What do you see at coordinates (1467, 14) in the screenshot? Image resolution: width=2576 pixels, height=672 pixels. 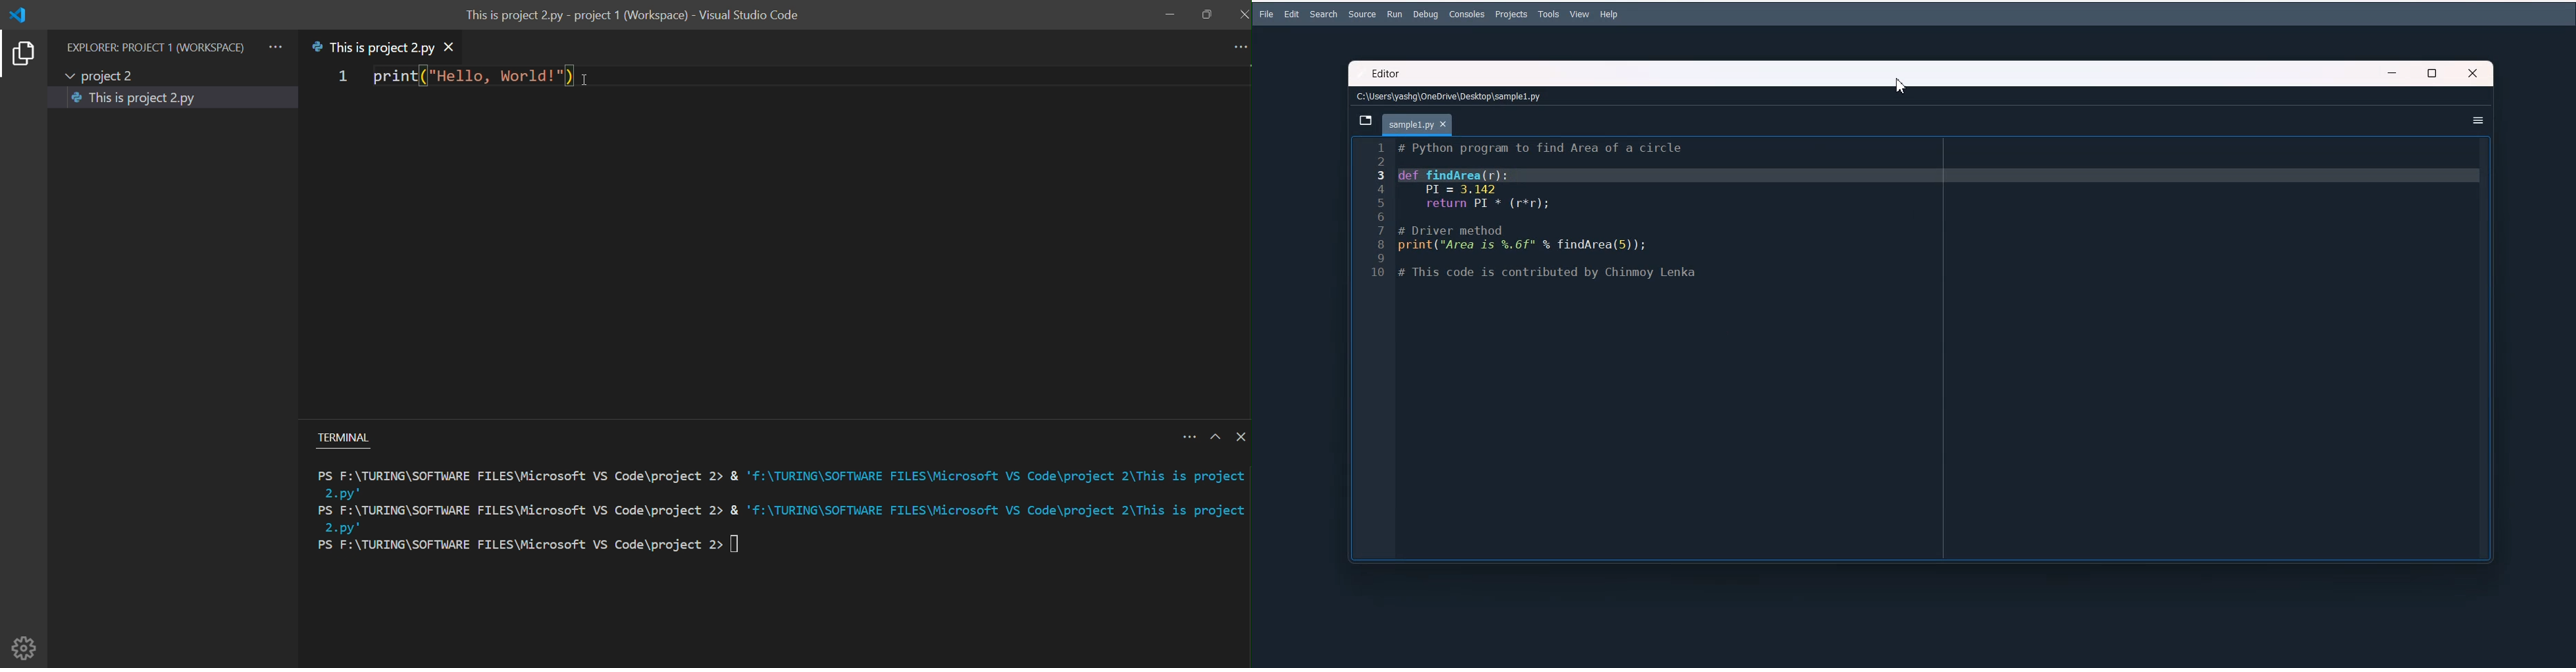 I see `Consoles` at bounding box center [1467, 14].